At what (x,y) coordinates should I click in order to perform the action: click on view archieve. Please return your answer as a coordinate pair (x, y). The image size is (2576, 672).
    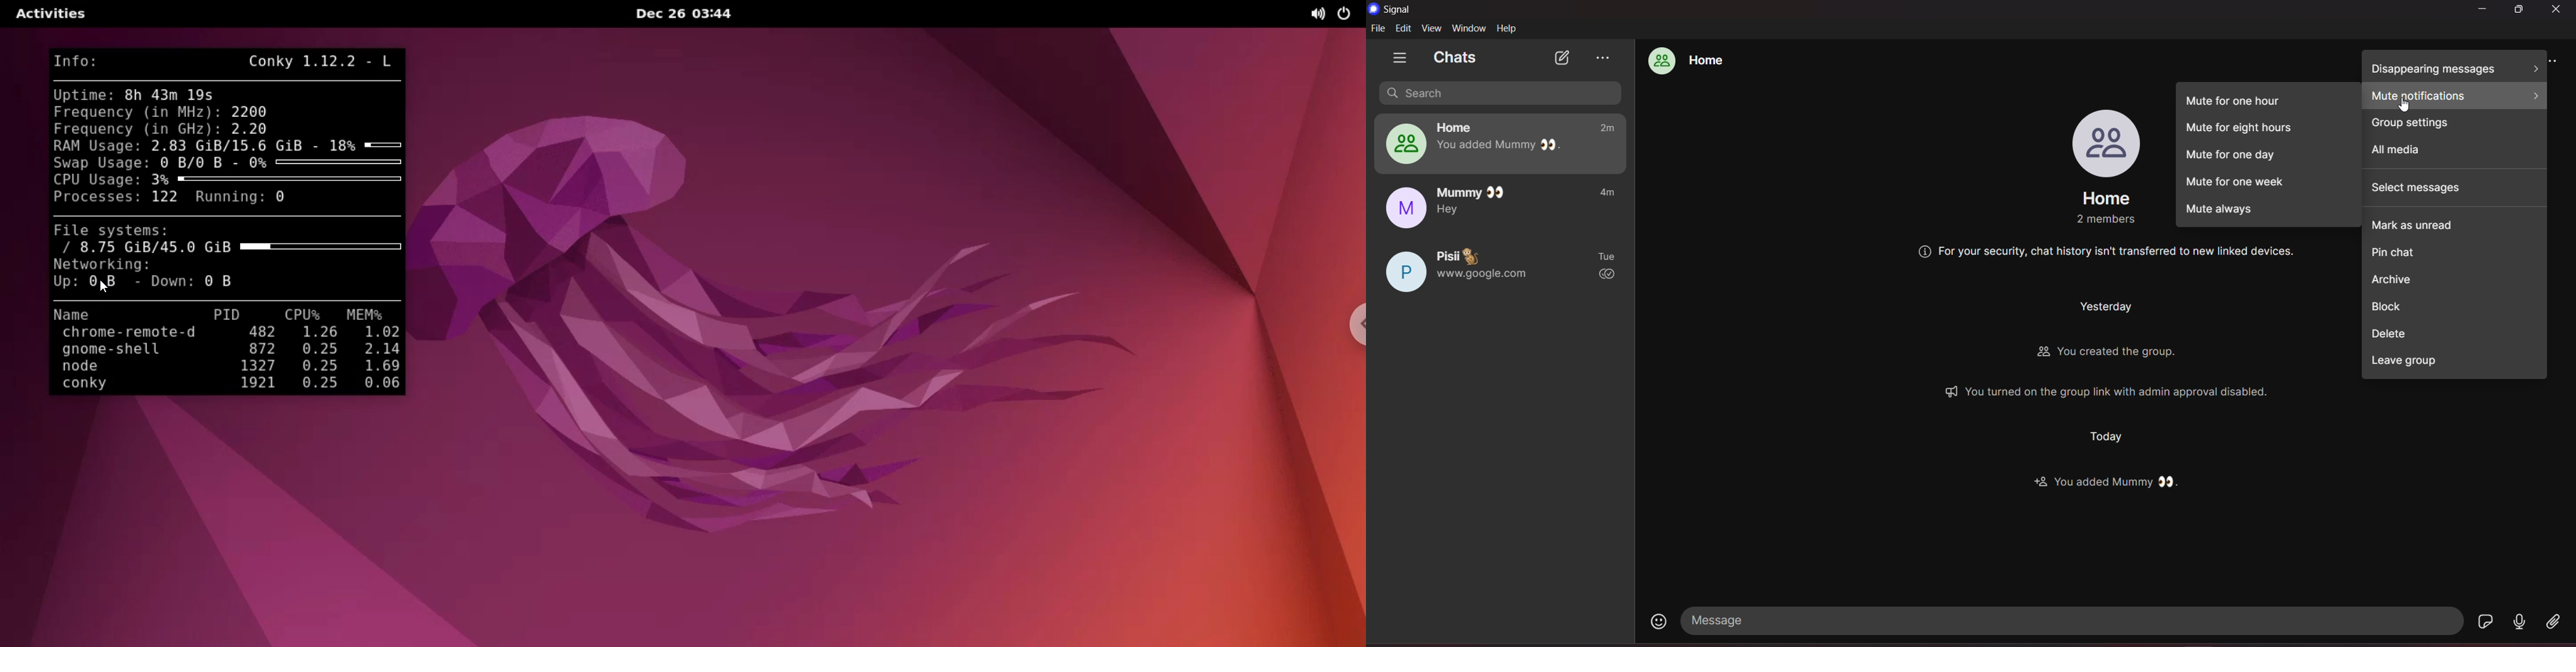
    Looking at the image, I should click on (1604, 59).